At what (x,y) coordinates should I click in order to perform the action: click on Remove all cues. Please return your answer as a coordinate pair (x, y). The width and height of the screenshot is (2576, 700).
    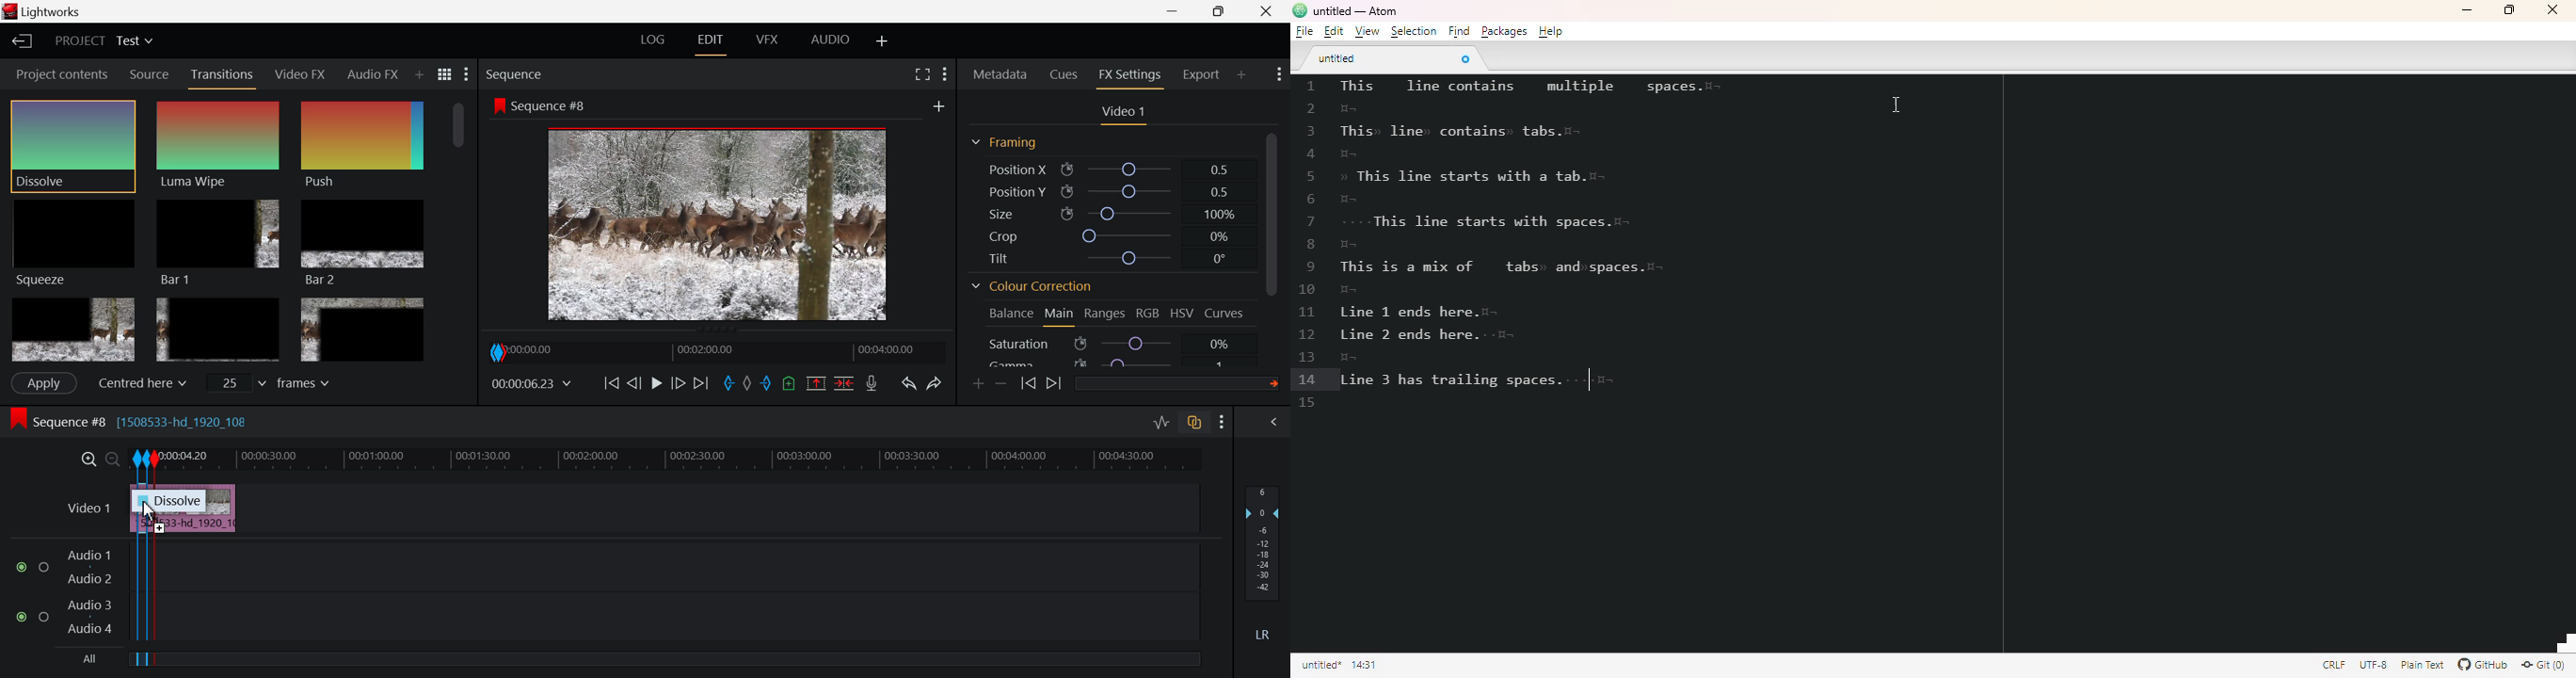
    Looking at the image, I should click on (787, 383).